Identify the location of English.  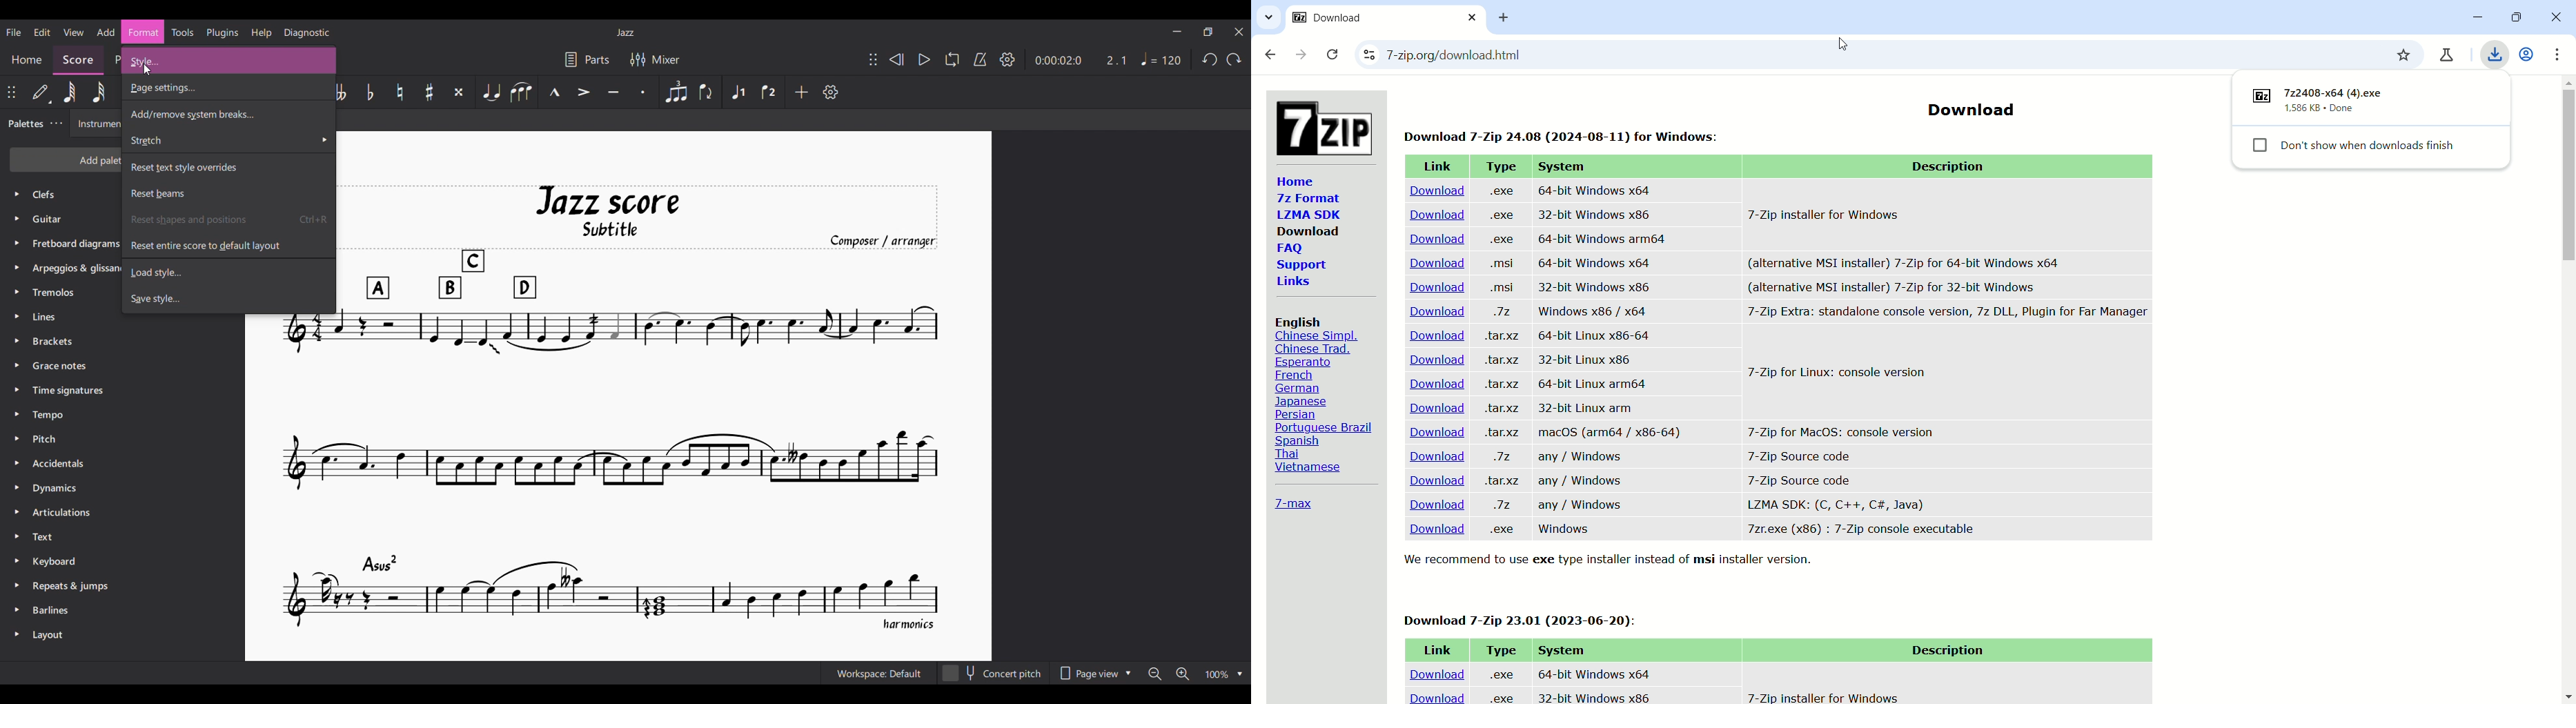
(1300, 322).